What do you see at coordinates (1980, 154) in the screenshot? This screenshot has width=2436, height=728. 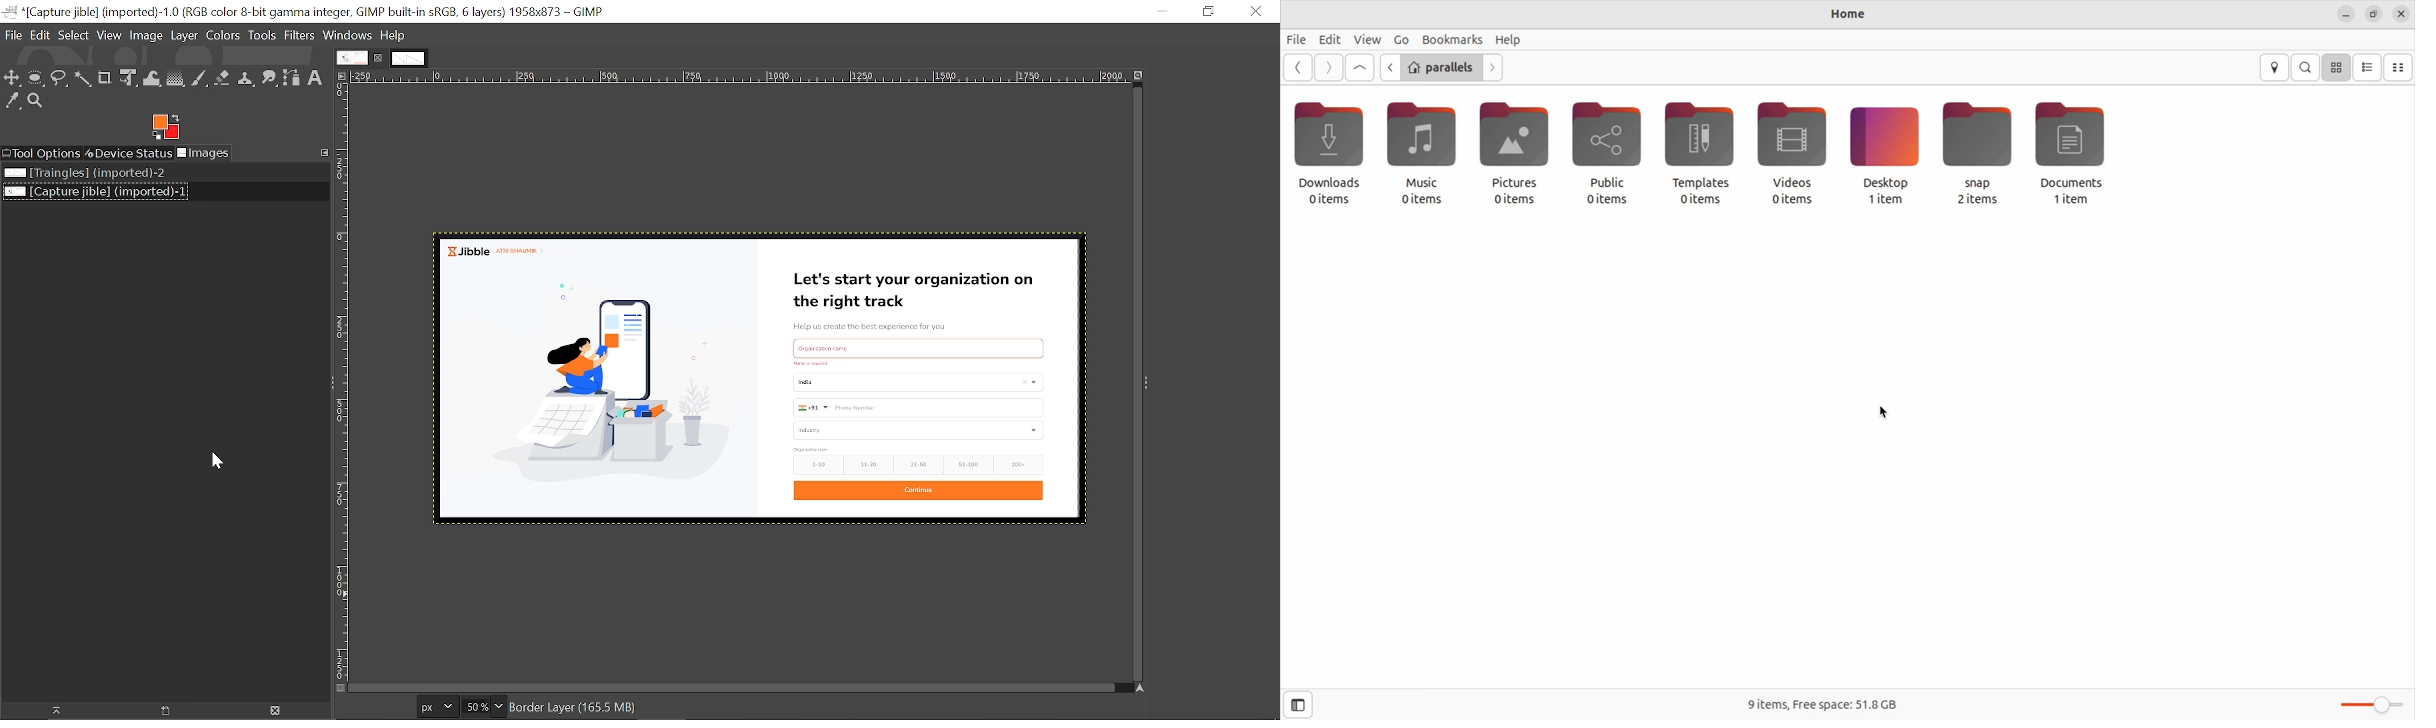 I see `snap 2 items` at bounding box center [1980, 154].